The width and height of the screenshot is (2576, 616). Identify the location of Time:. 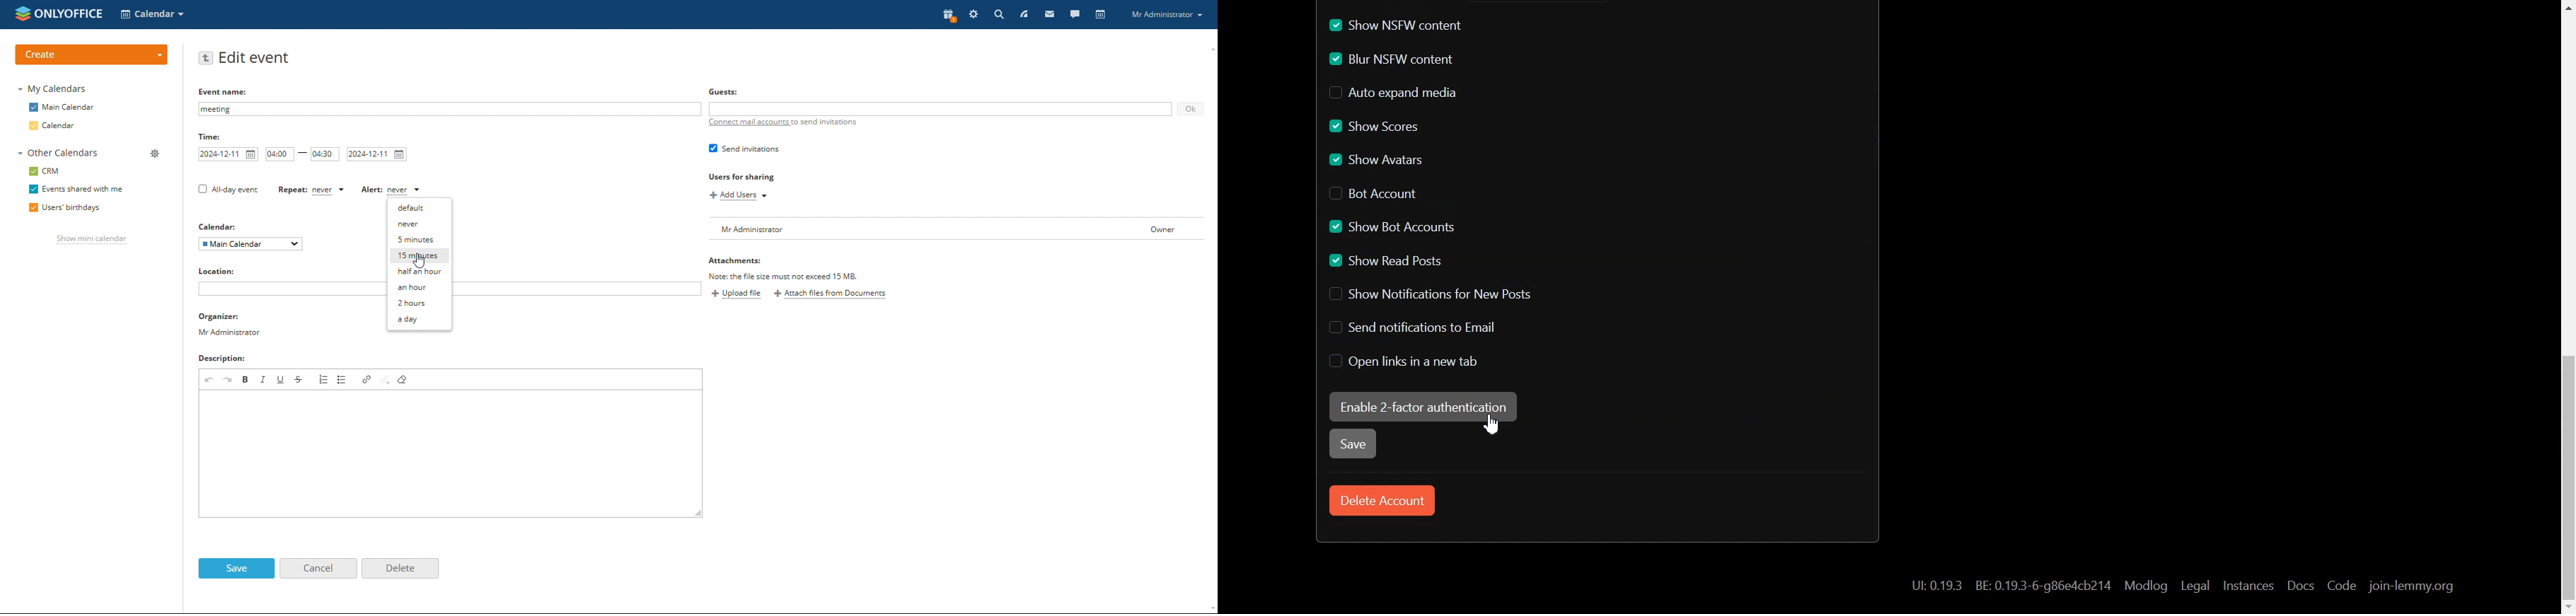
(210, 137).